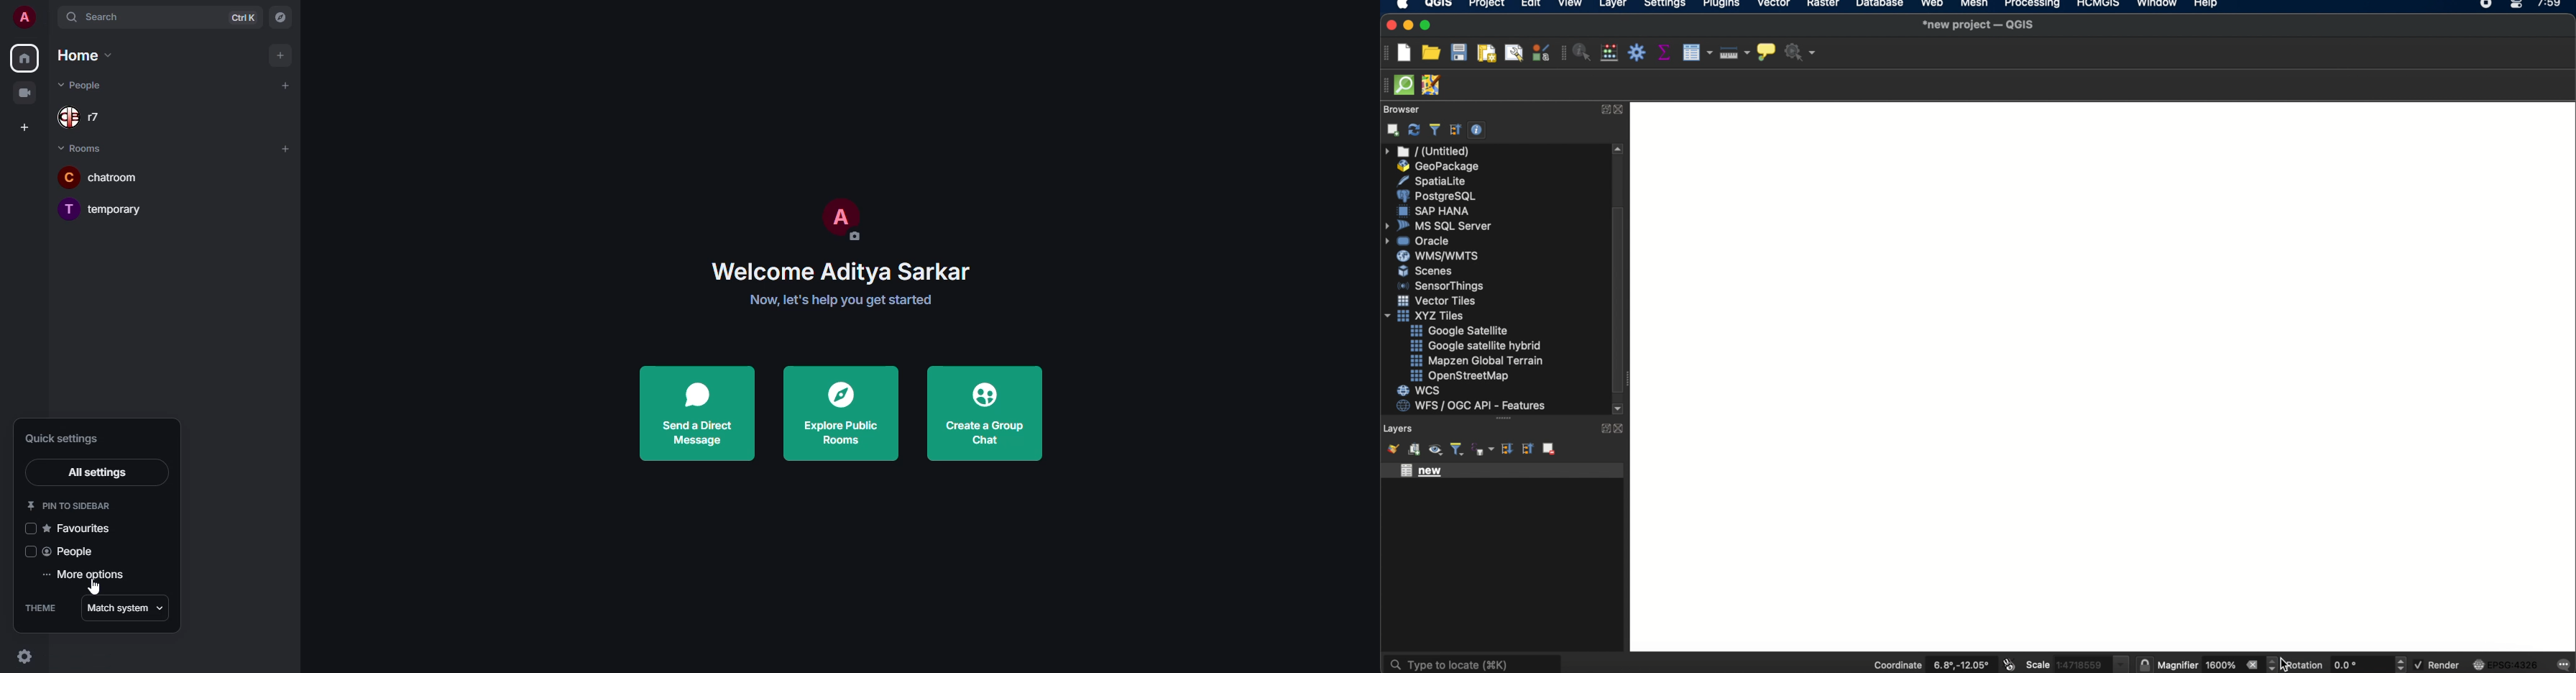  Describe the element at coordinates (2285, 661) in the screenshot. I see `cursor` at that location.